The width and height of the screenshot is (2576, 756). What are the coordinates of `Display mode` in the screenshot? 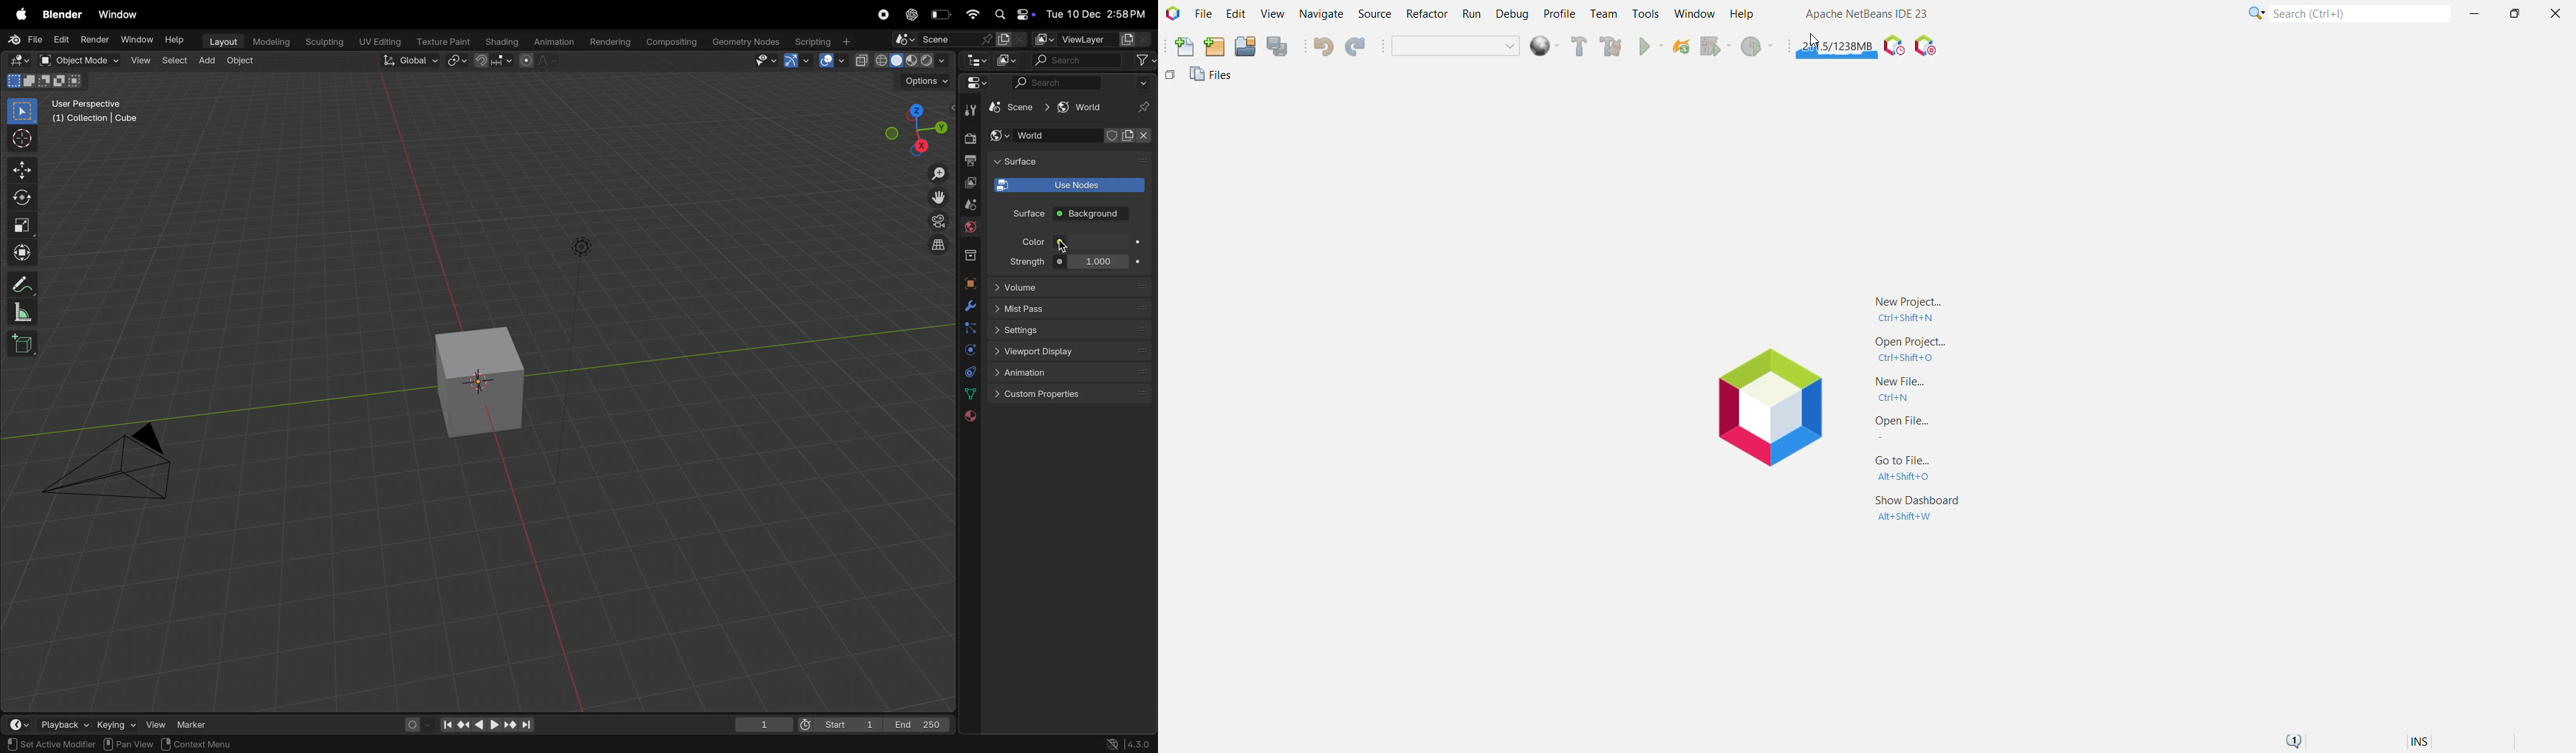 It's located at (1008, 60).